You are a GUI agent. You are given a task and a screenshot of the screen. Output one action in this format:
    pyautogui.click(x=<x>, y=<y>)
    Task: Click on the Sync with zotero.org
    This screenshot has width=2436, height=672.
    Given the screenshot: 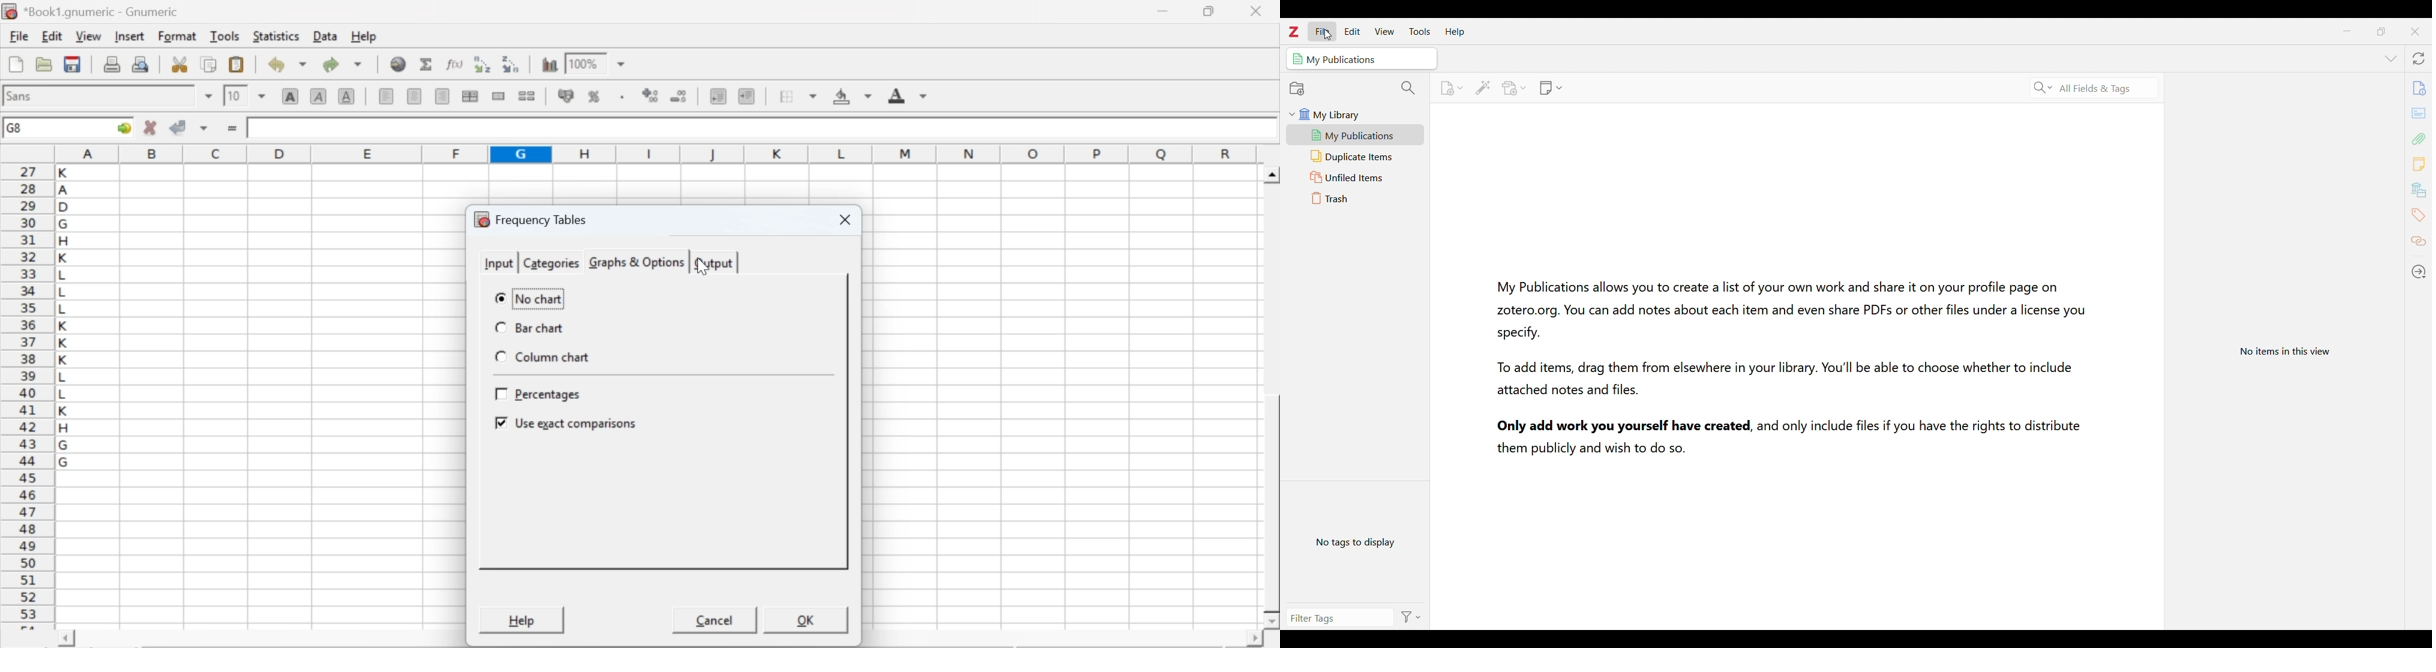 What is the action you would take?
    pyautogui.click(x=2419, y=59)
    